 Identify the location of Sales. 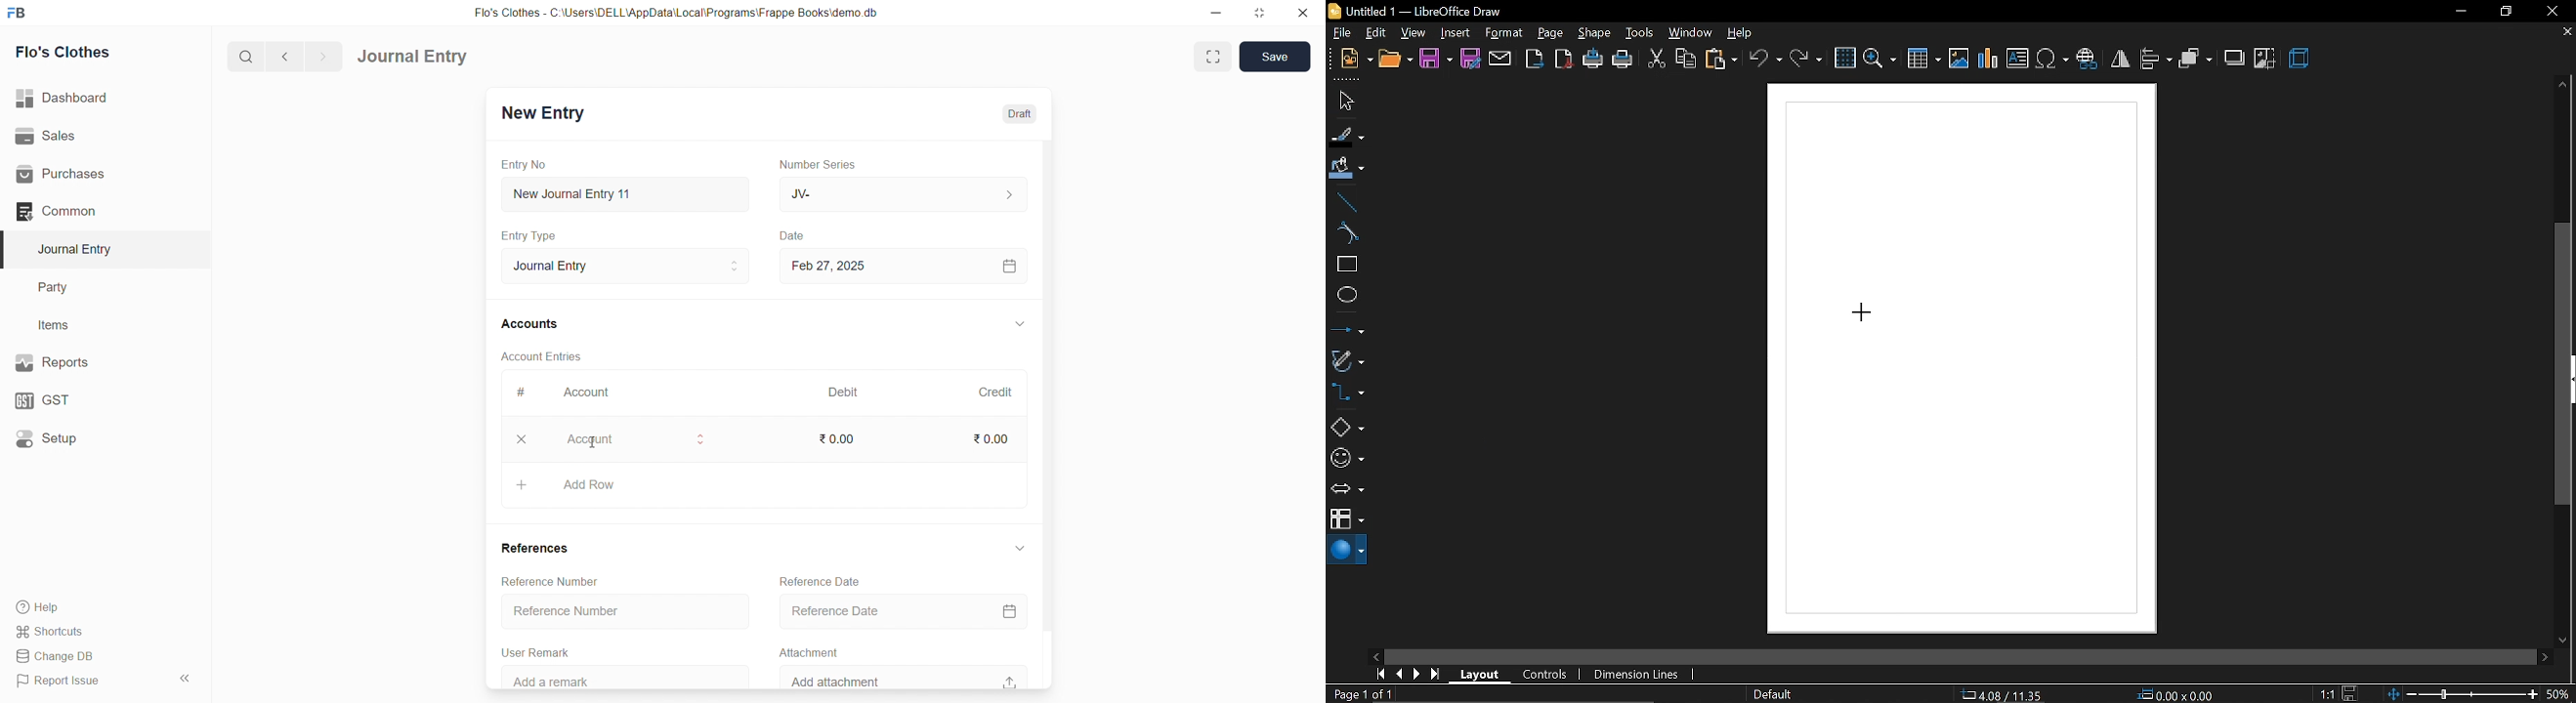
(82, 135).